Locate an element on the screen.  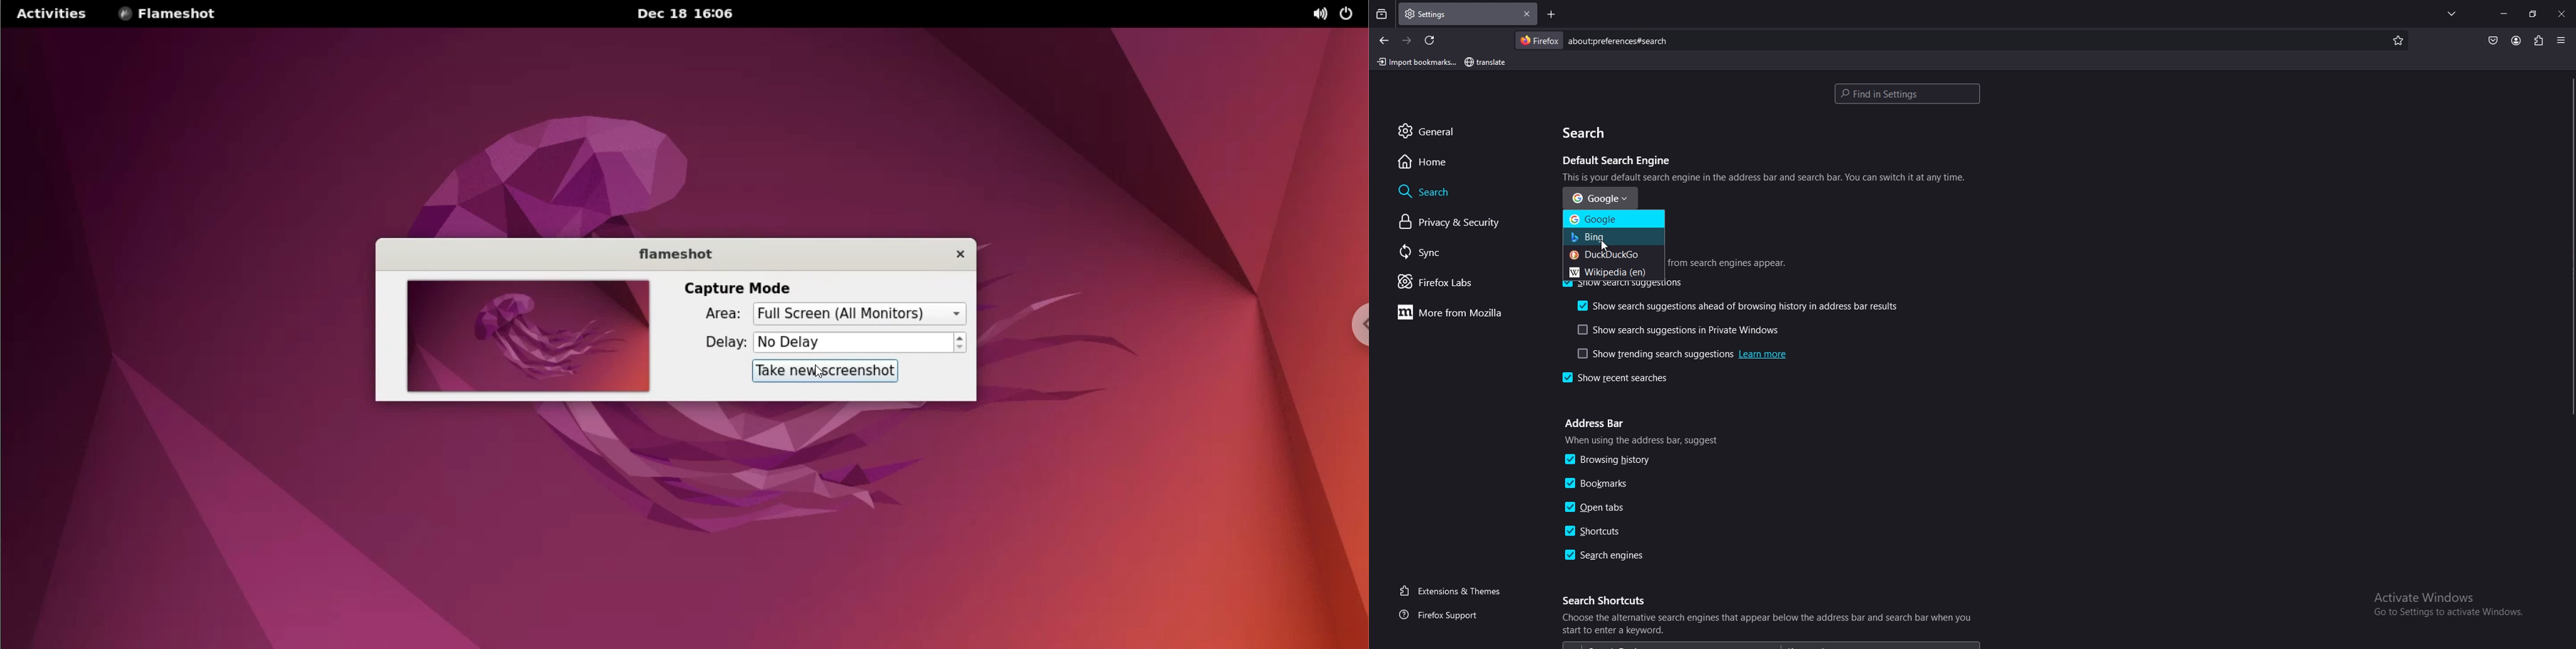
capture area options is located at coordinates (857, 314).